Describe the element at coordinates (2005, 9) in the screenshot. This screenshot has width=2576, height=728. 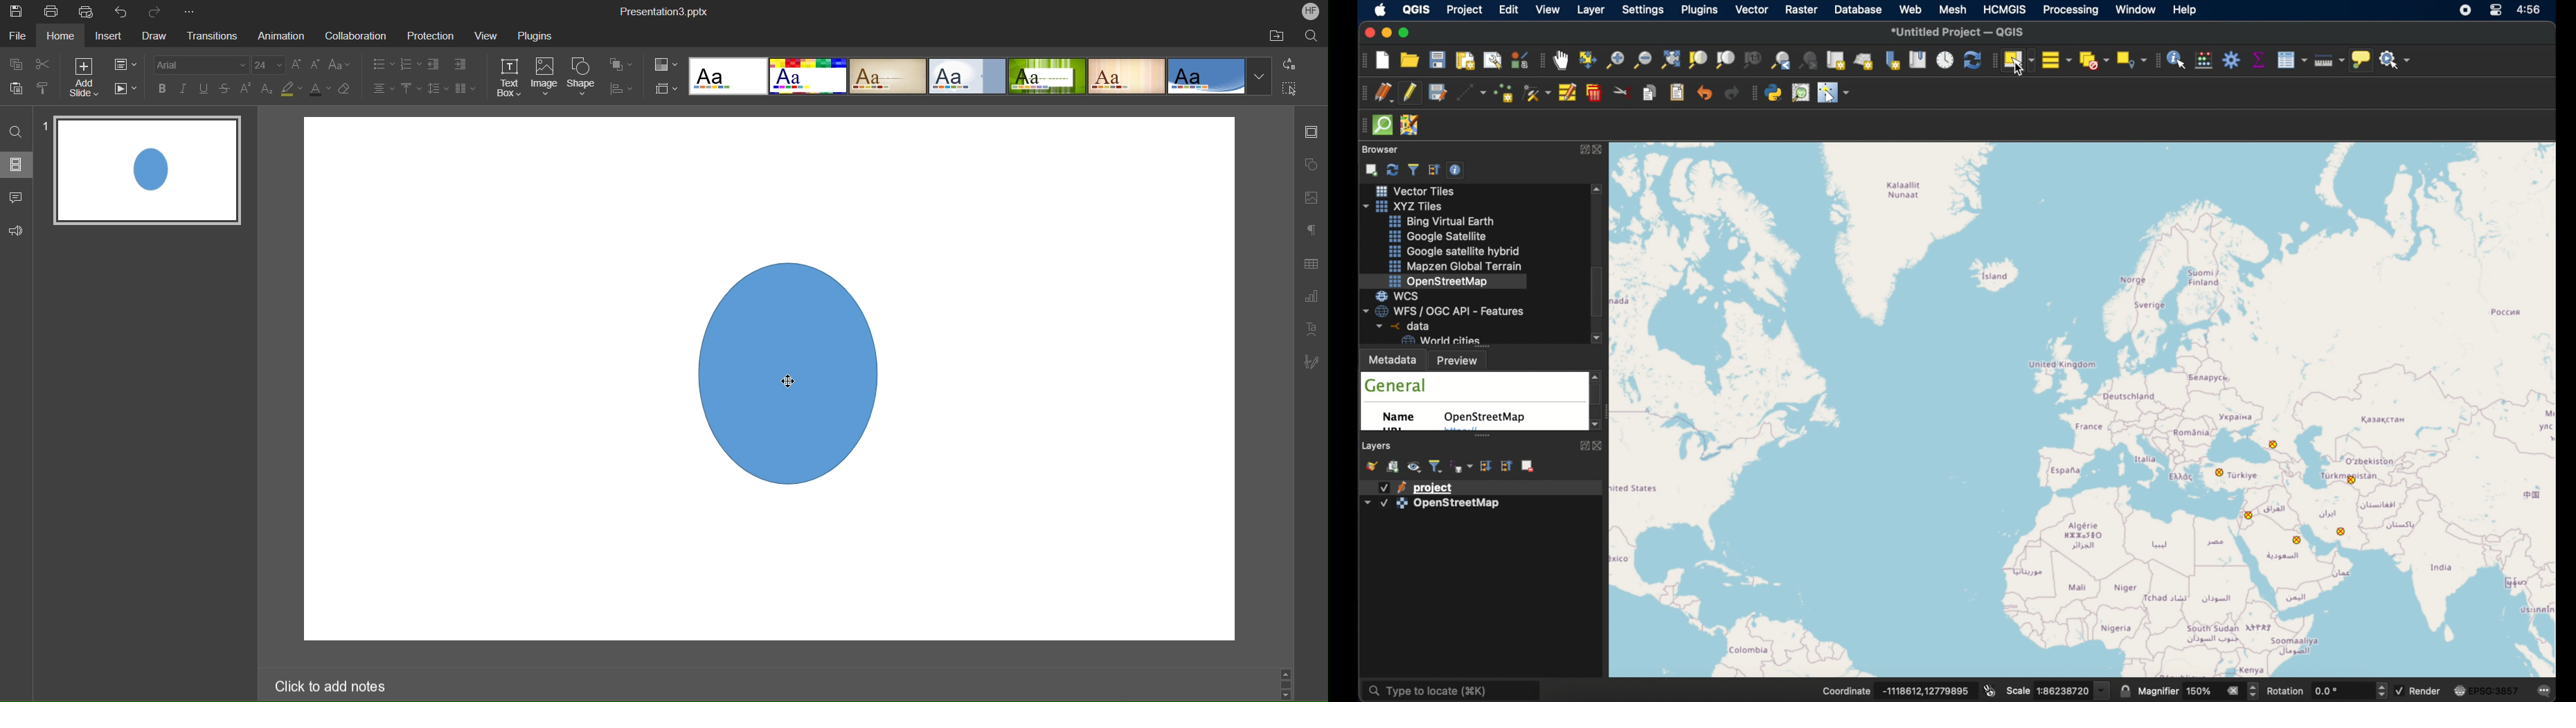
I see `HCMGIS` at that location.